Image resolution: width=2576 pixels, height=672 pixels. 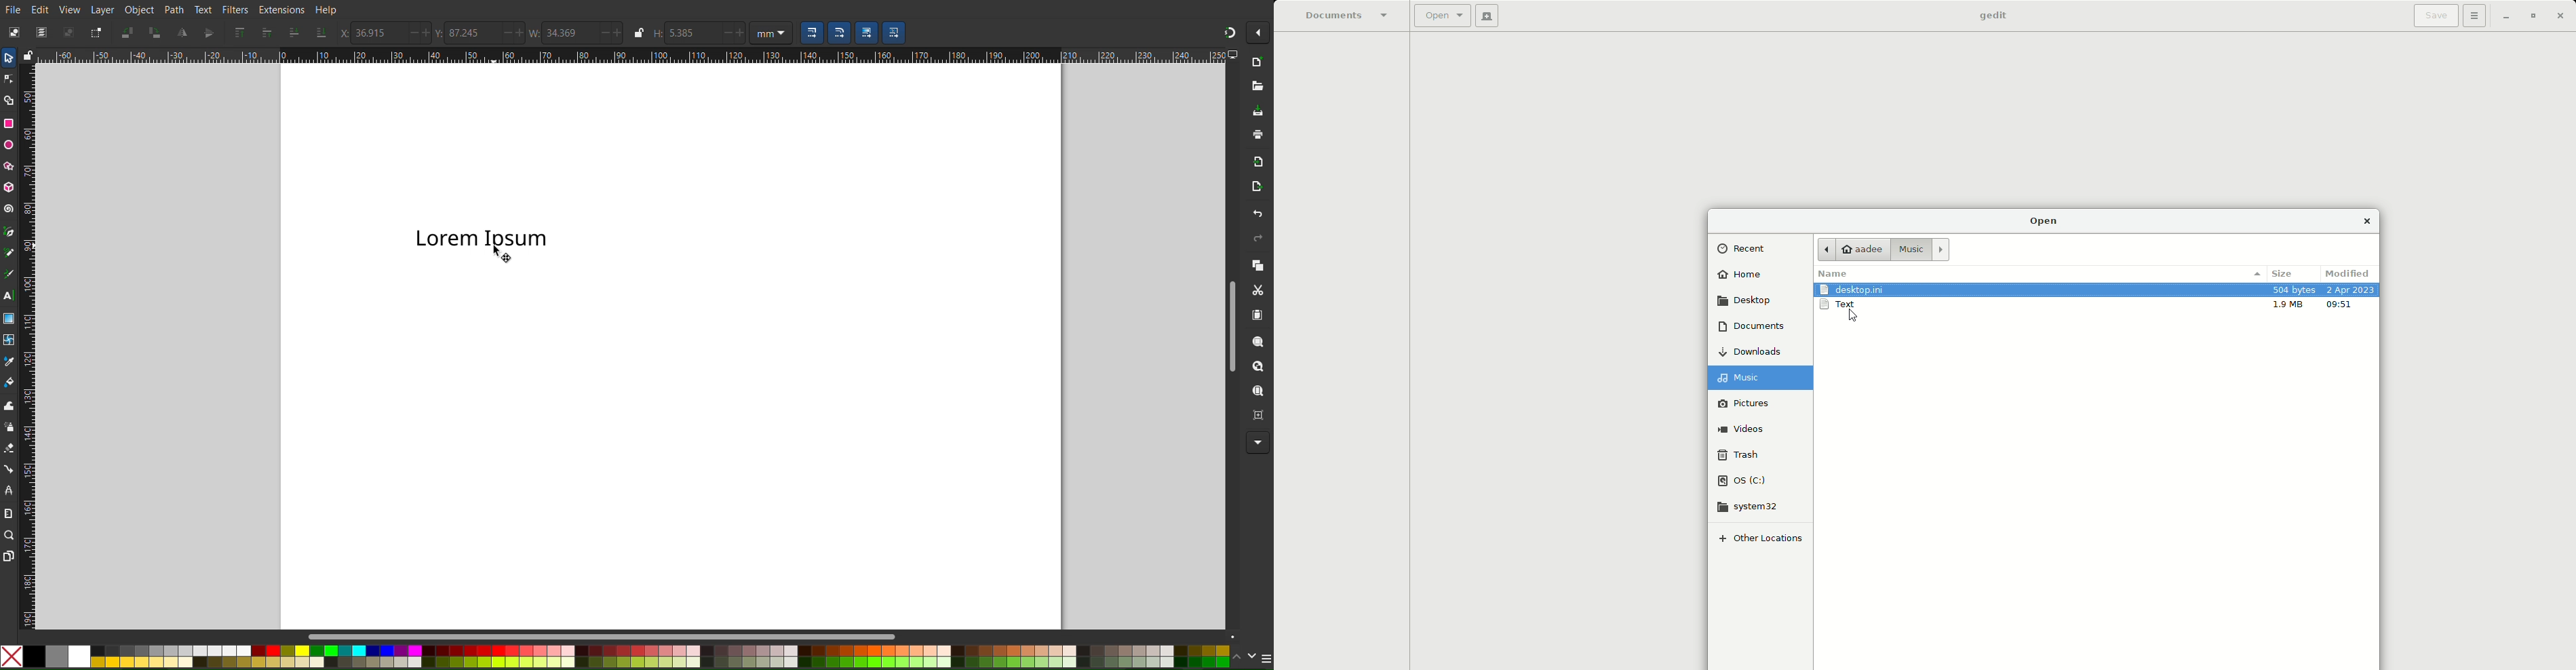 What do you see at coordinates (479, 32) in the screenshot?
I see `Y Coords` at bounding box center [479, 32].